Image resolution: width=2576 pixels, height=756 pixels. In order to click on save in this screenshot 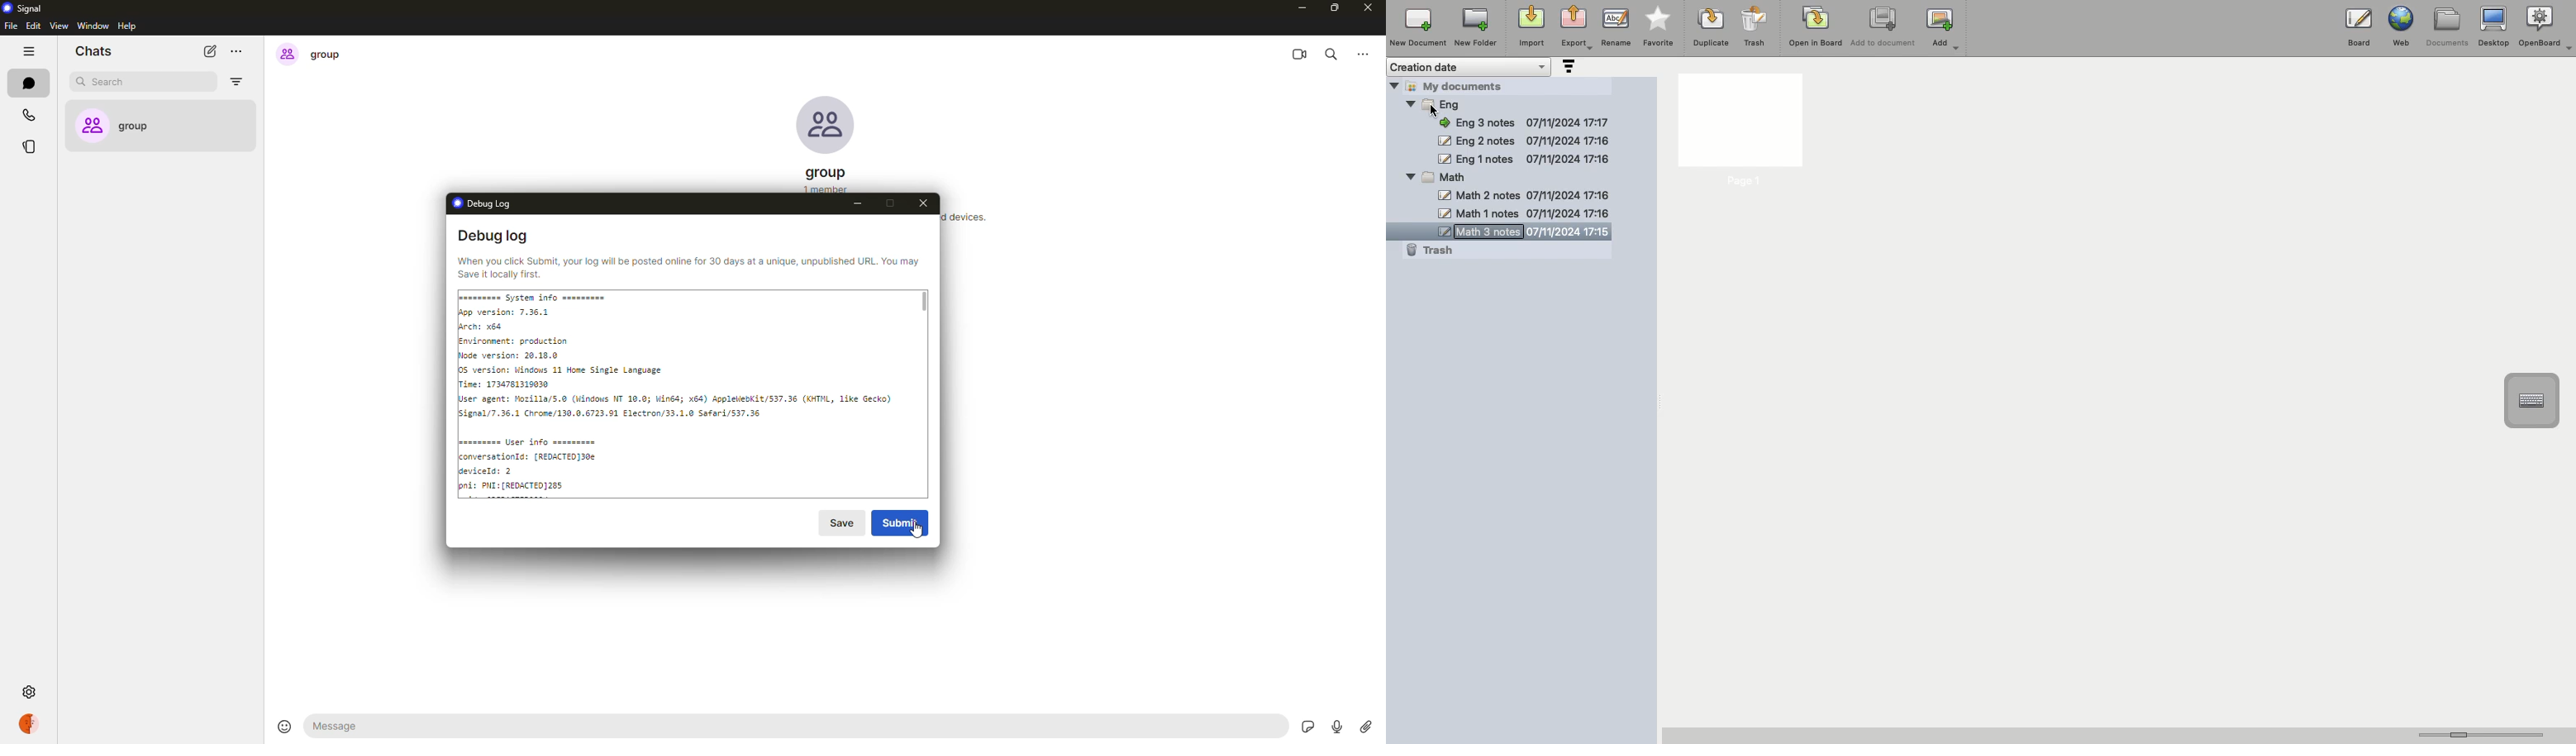, I will do `click(843, 522)`.